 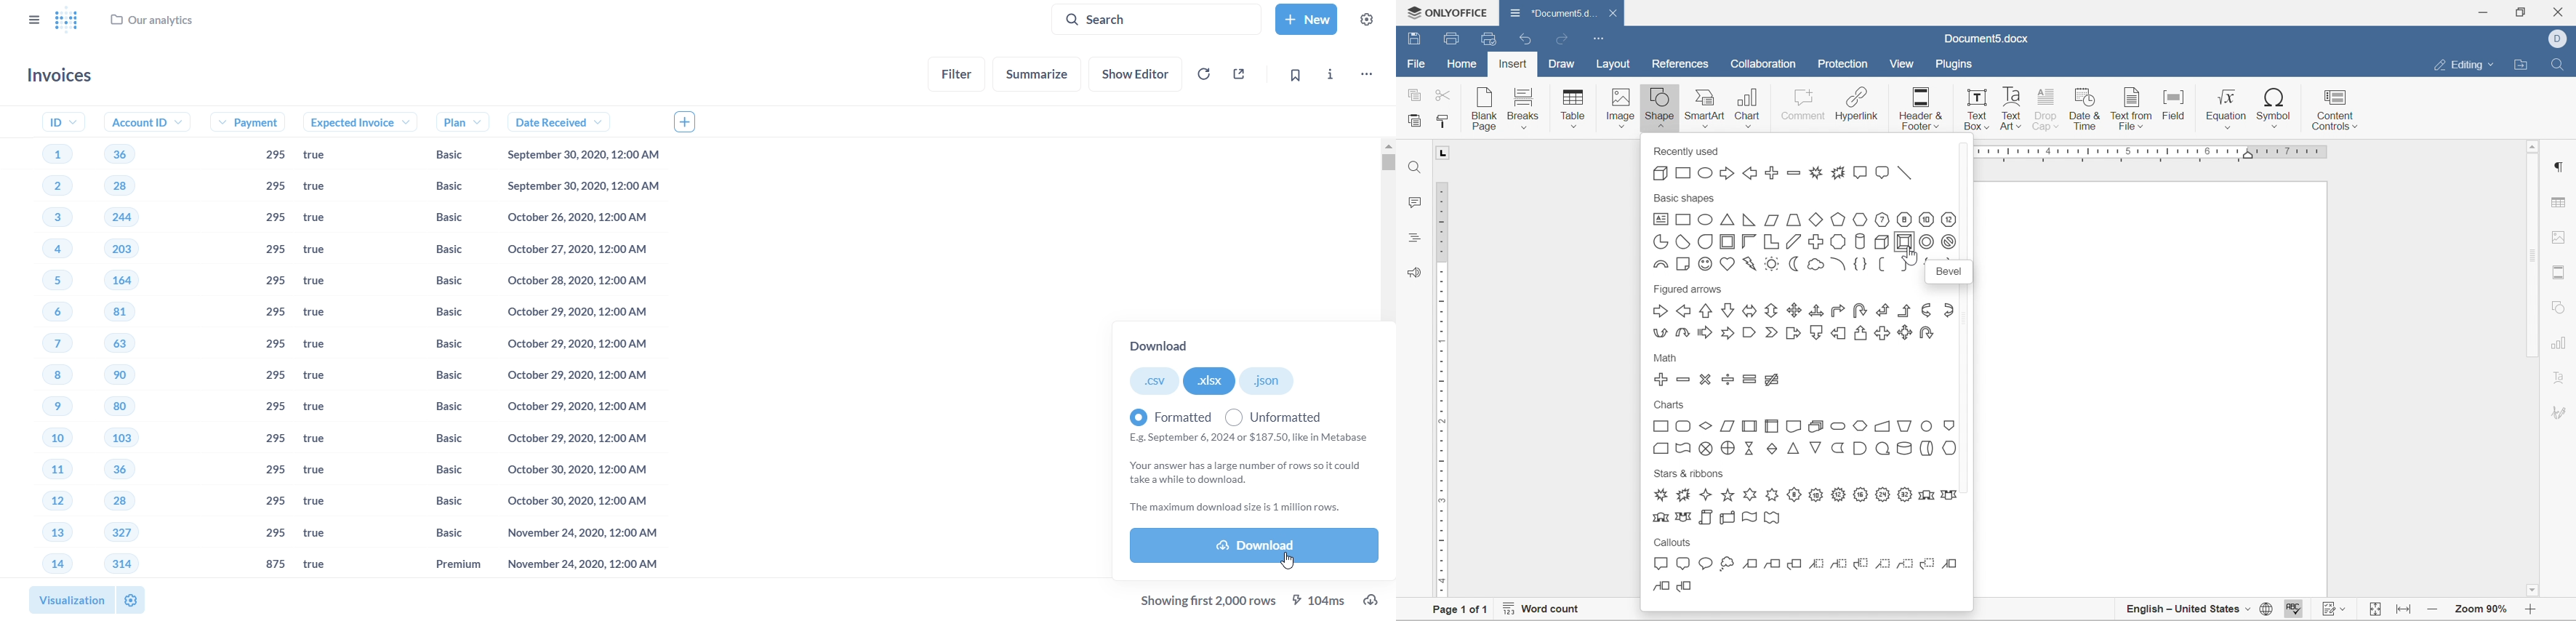 What do you see at coordinates (322, 250) in the screenshot?
I see `true` at bounding box center [322, 250].